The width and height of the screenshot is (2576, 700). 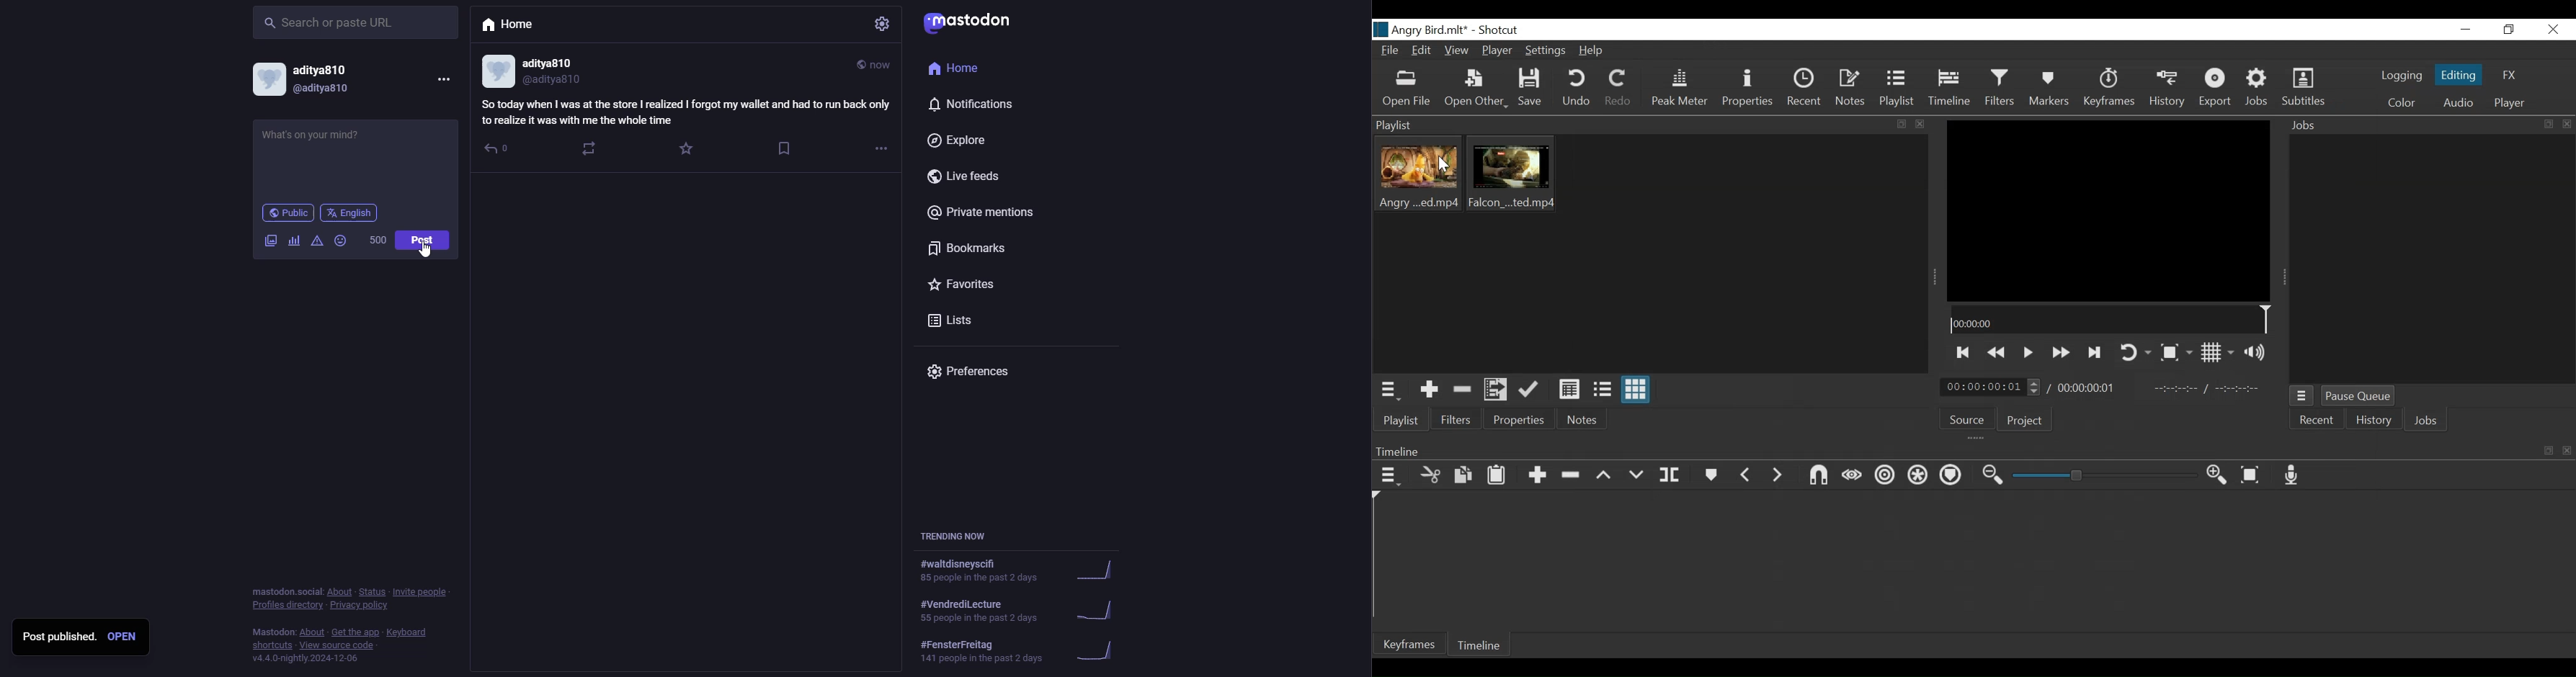 I want to click on Edit, so click(x=1423, y=51).